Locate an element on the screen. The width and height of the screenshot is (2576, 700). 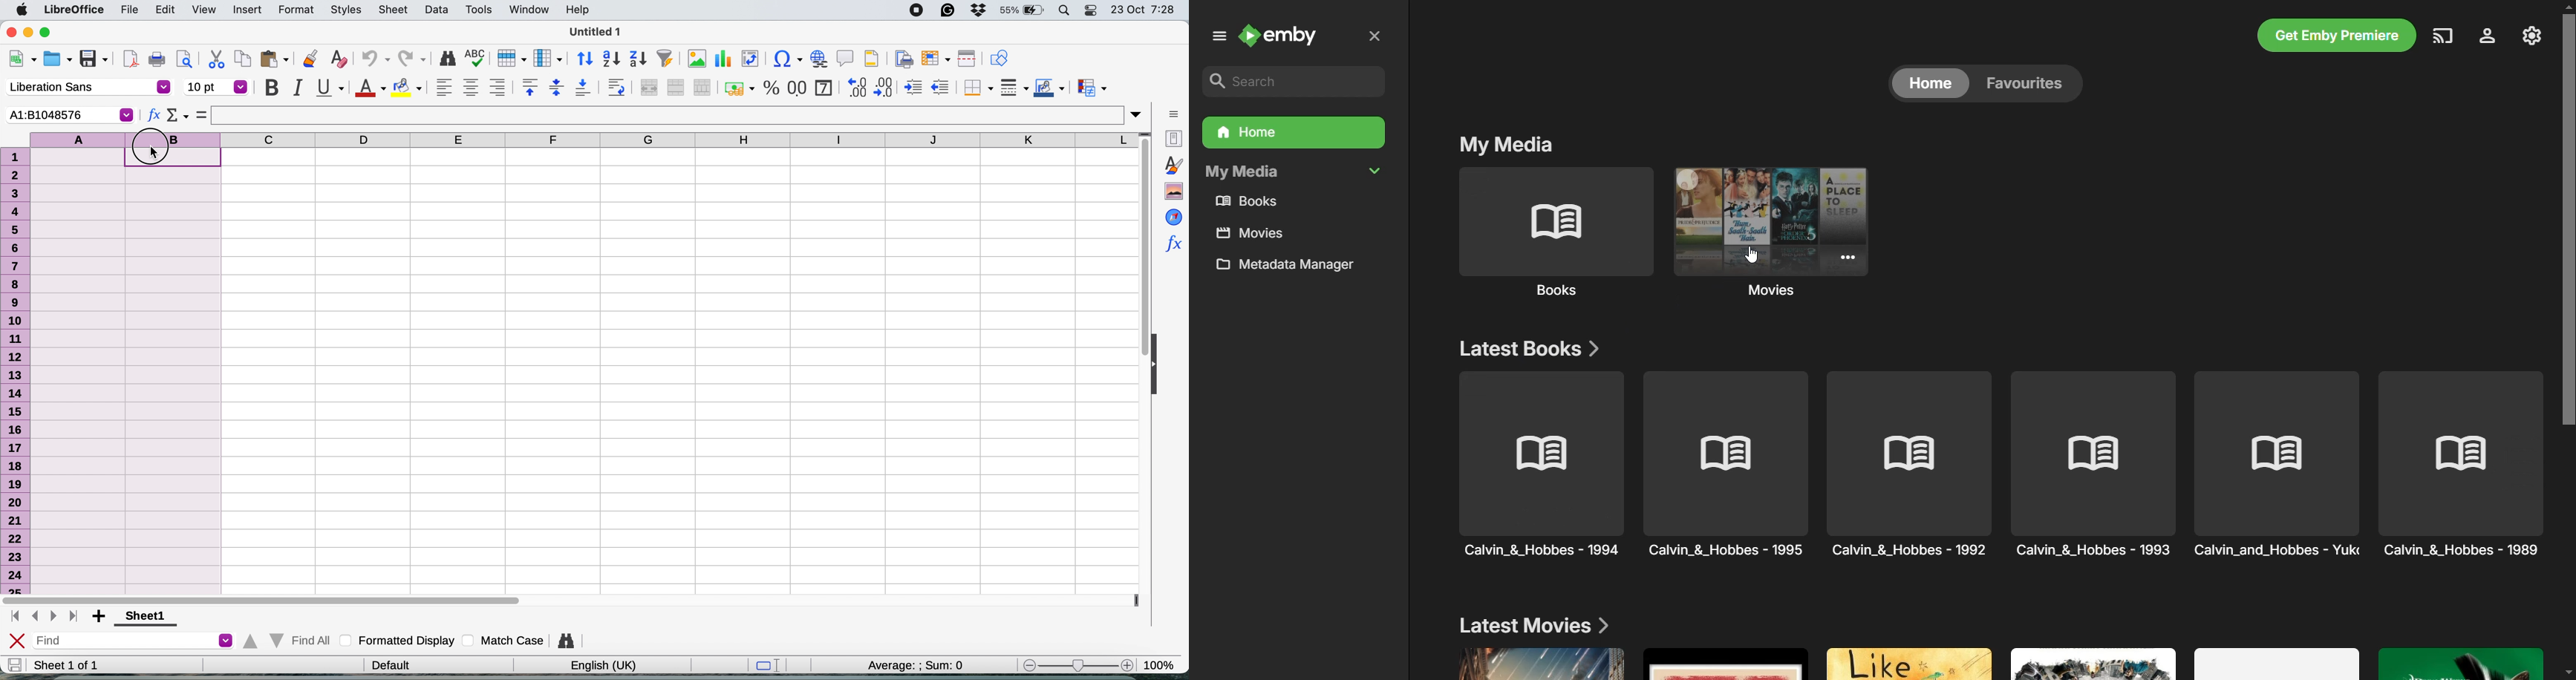
align bottom is located at coordinates (587, 88).